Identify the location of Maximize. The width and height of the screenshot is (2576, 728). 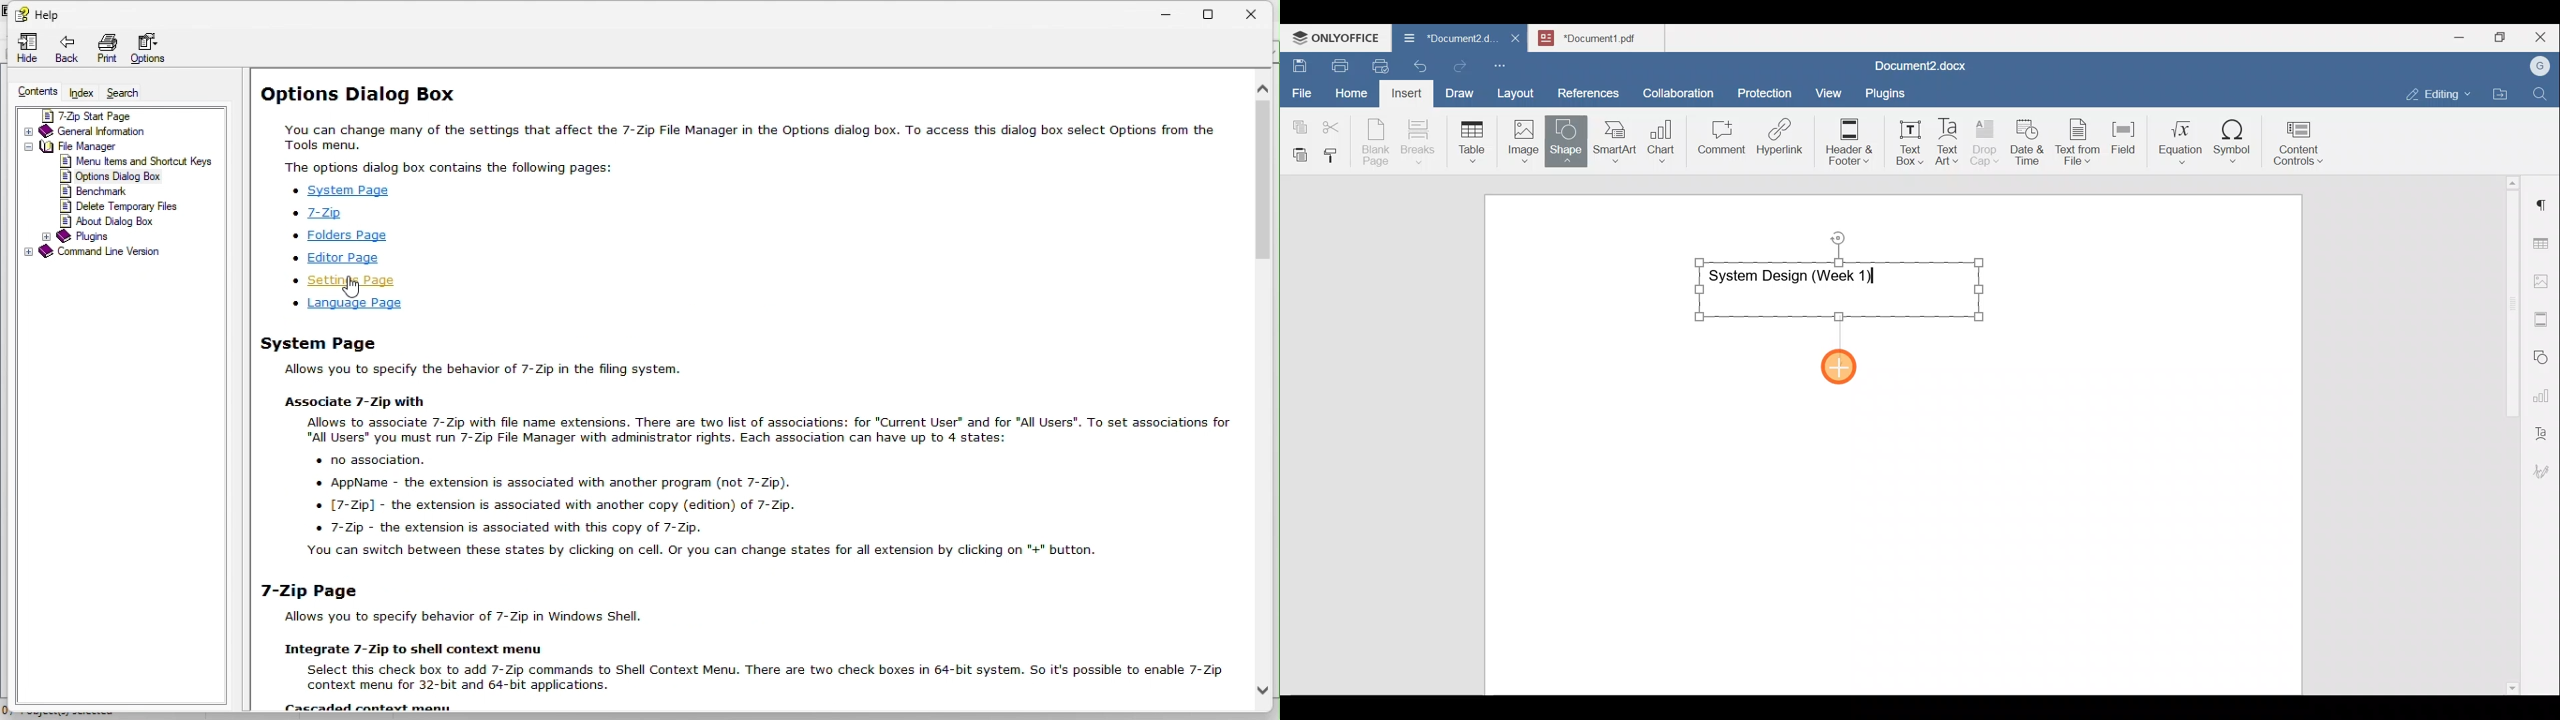
(2503, 37).